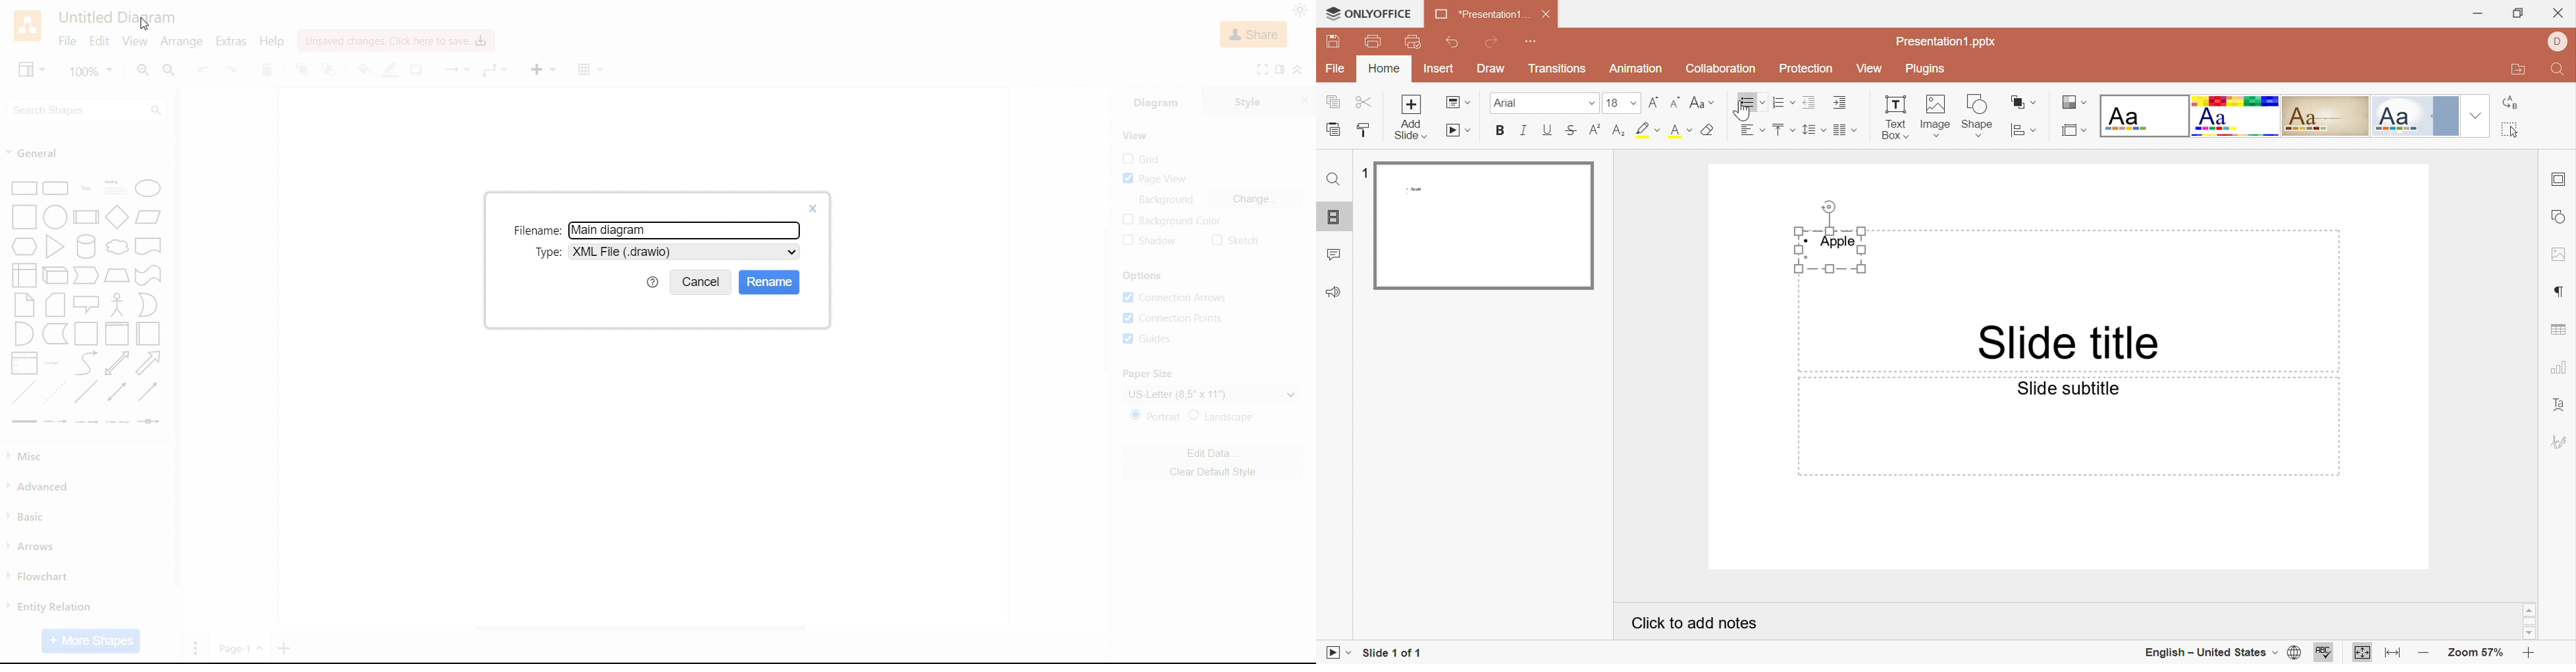 The image size is (2576, 672). I want to click on Slide subtitle, so click(2067, 389).